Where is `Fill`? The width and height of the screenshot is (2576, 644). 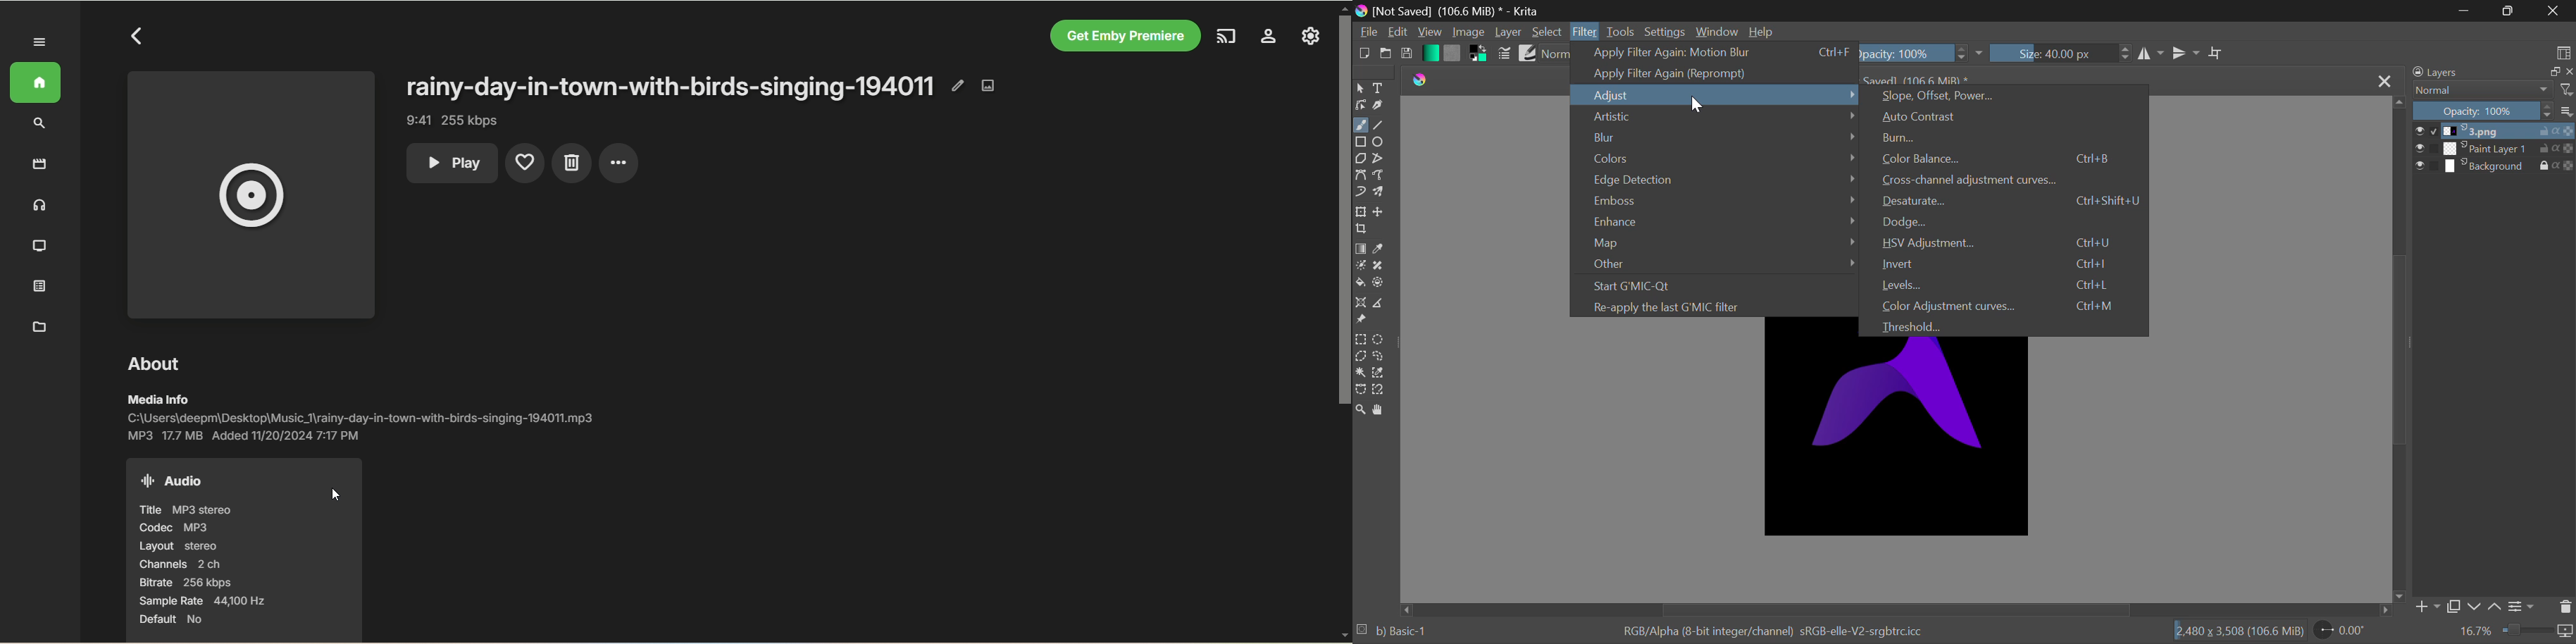 Fill is located at coordinates (1360, 283).